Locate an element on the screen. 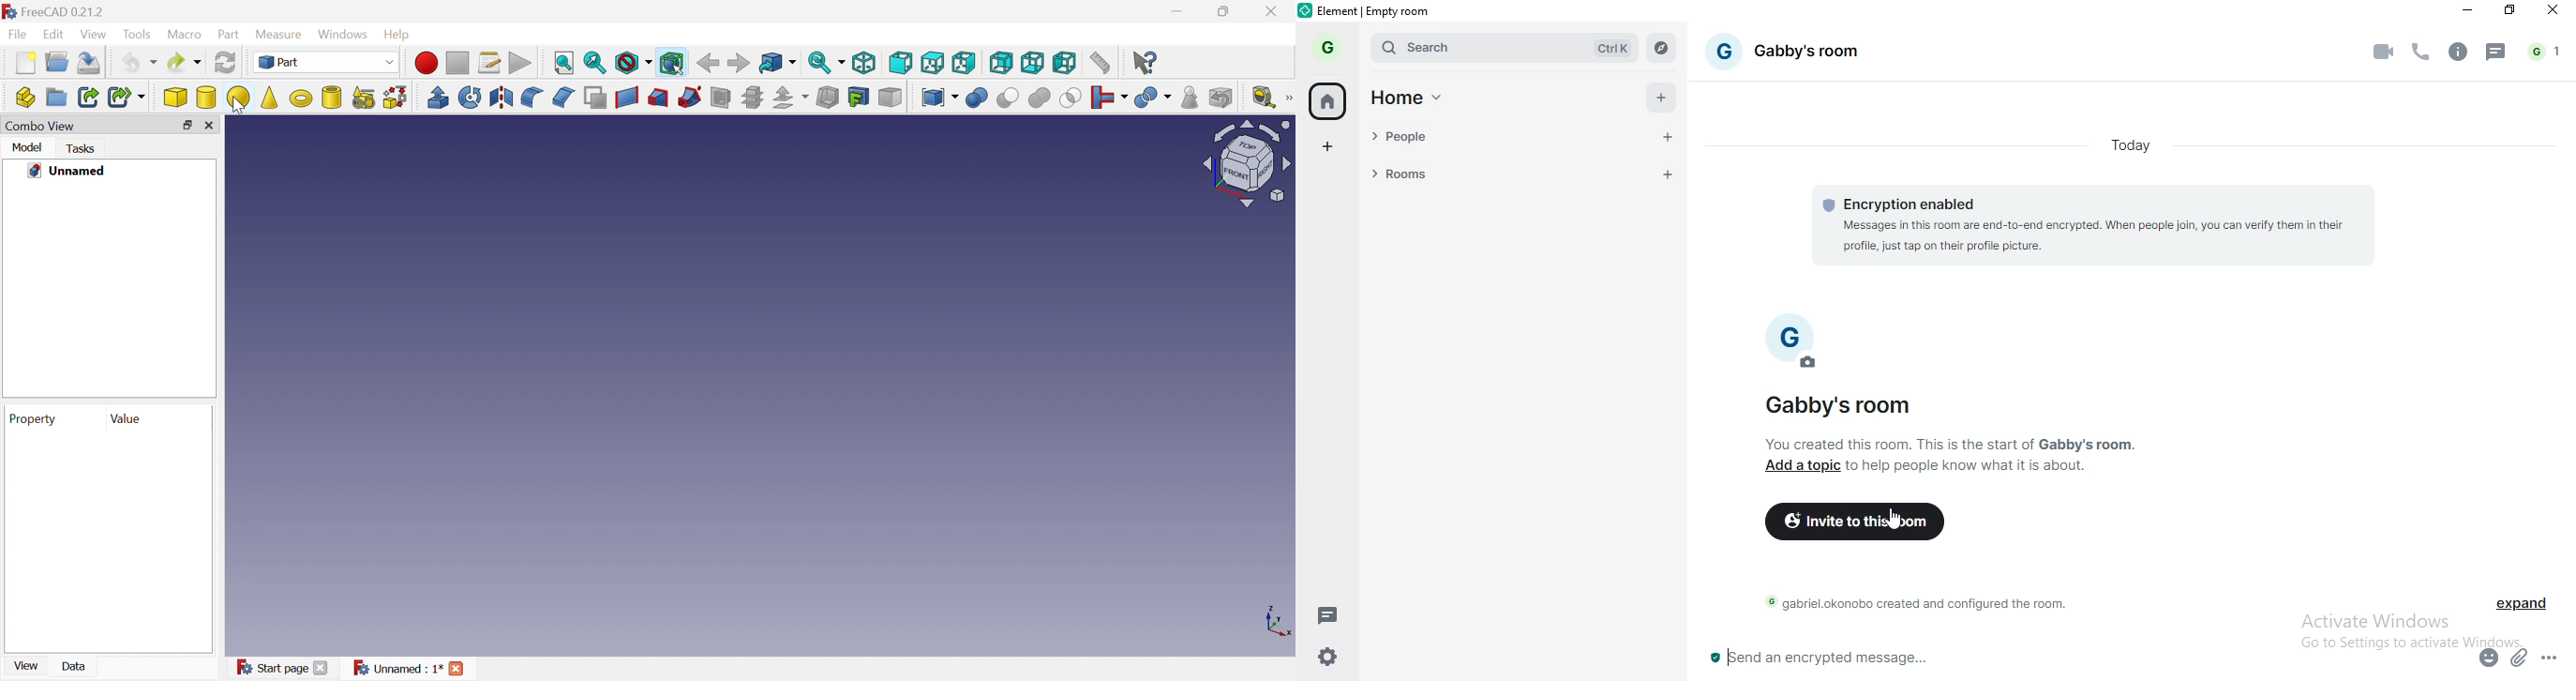 The image size is (2576, 700). Part is located at coordinates (229, 36).